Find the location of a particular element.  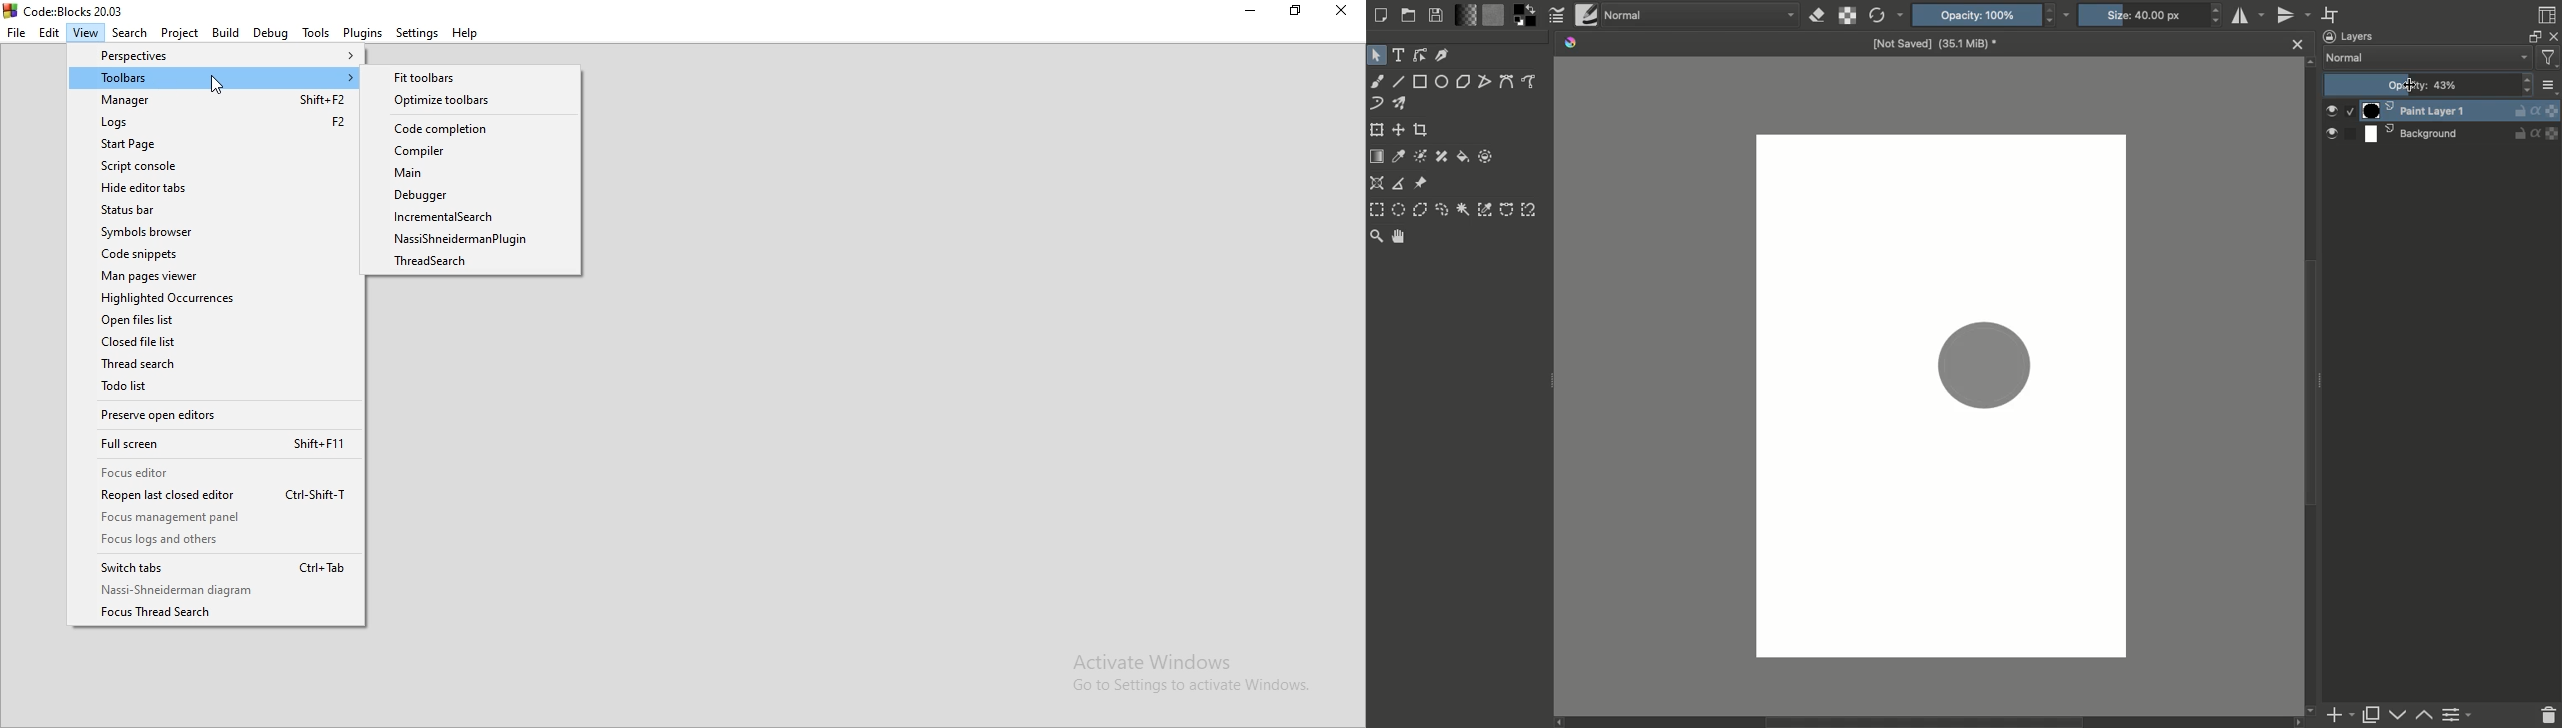

Enclose and fill is located at coordinates (1487, 157).